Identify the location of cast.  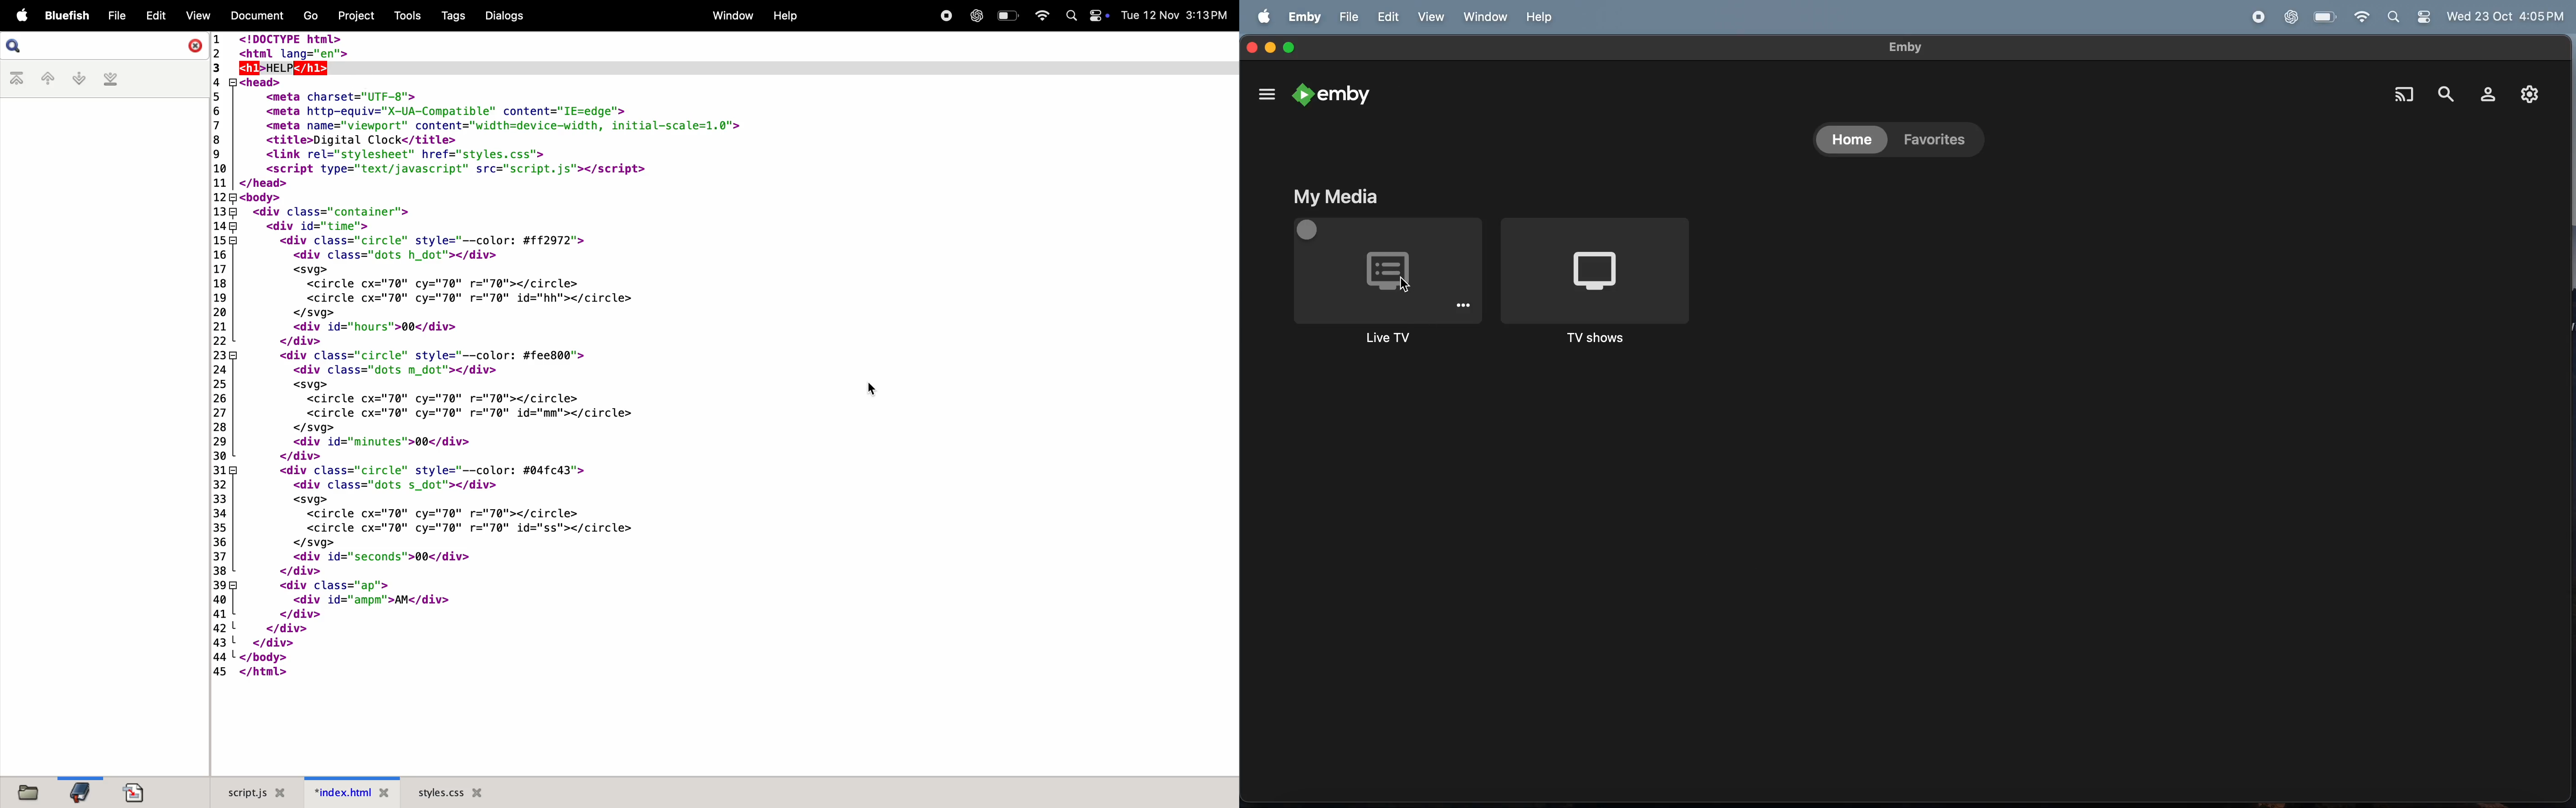
(2405, 95).